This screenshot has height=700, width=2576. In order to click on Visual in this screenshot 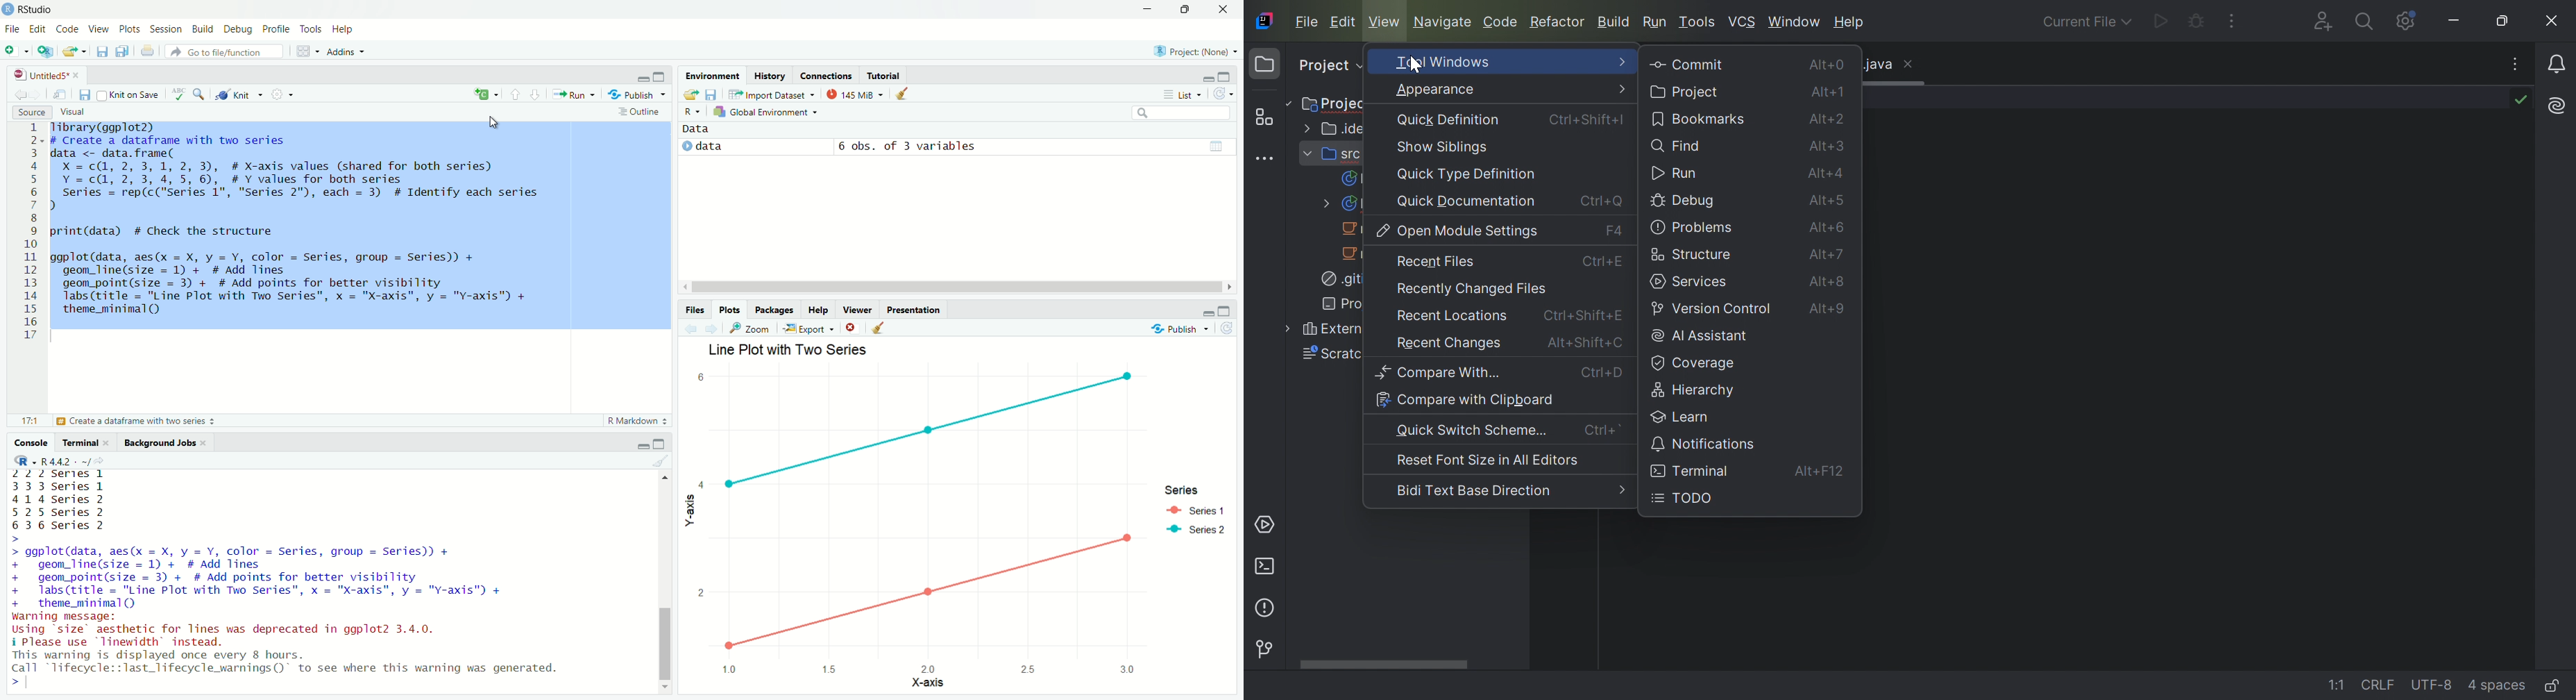, I will do `click(77, 112)`.